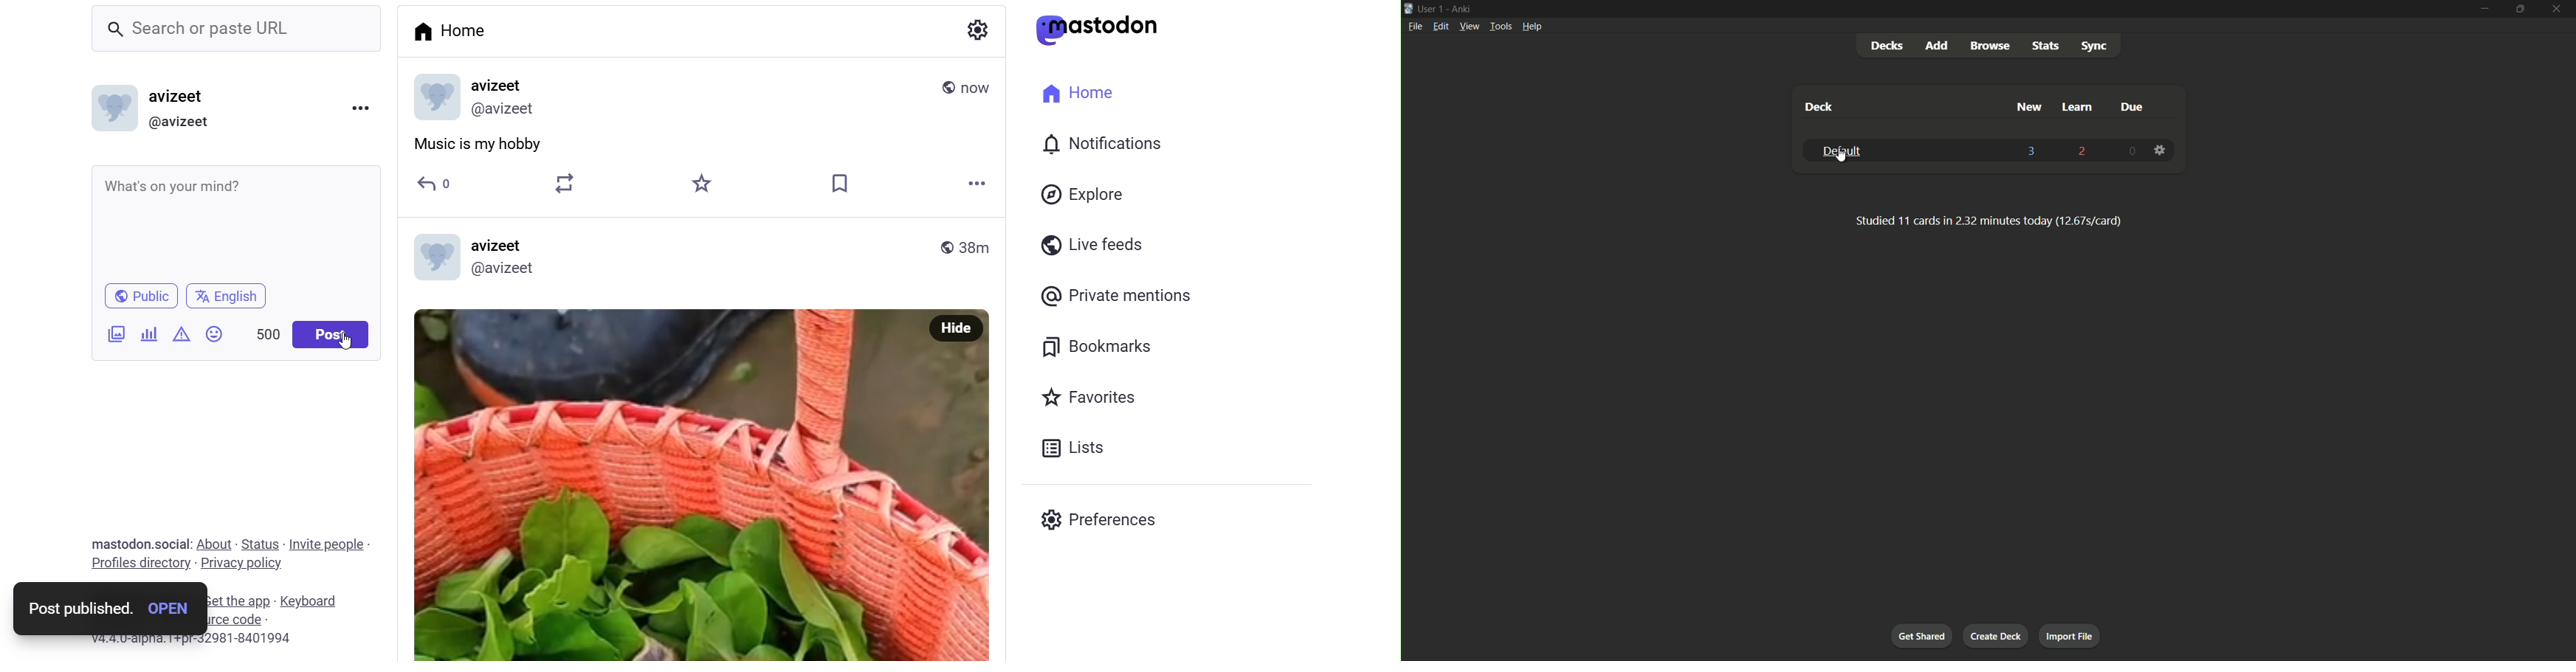 This screenshot has width=2576, height=672. I want to click on tools menu, so click(1500, 26).